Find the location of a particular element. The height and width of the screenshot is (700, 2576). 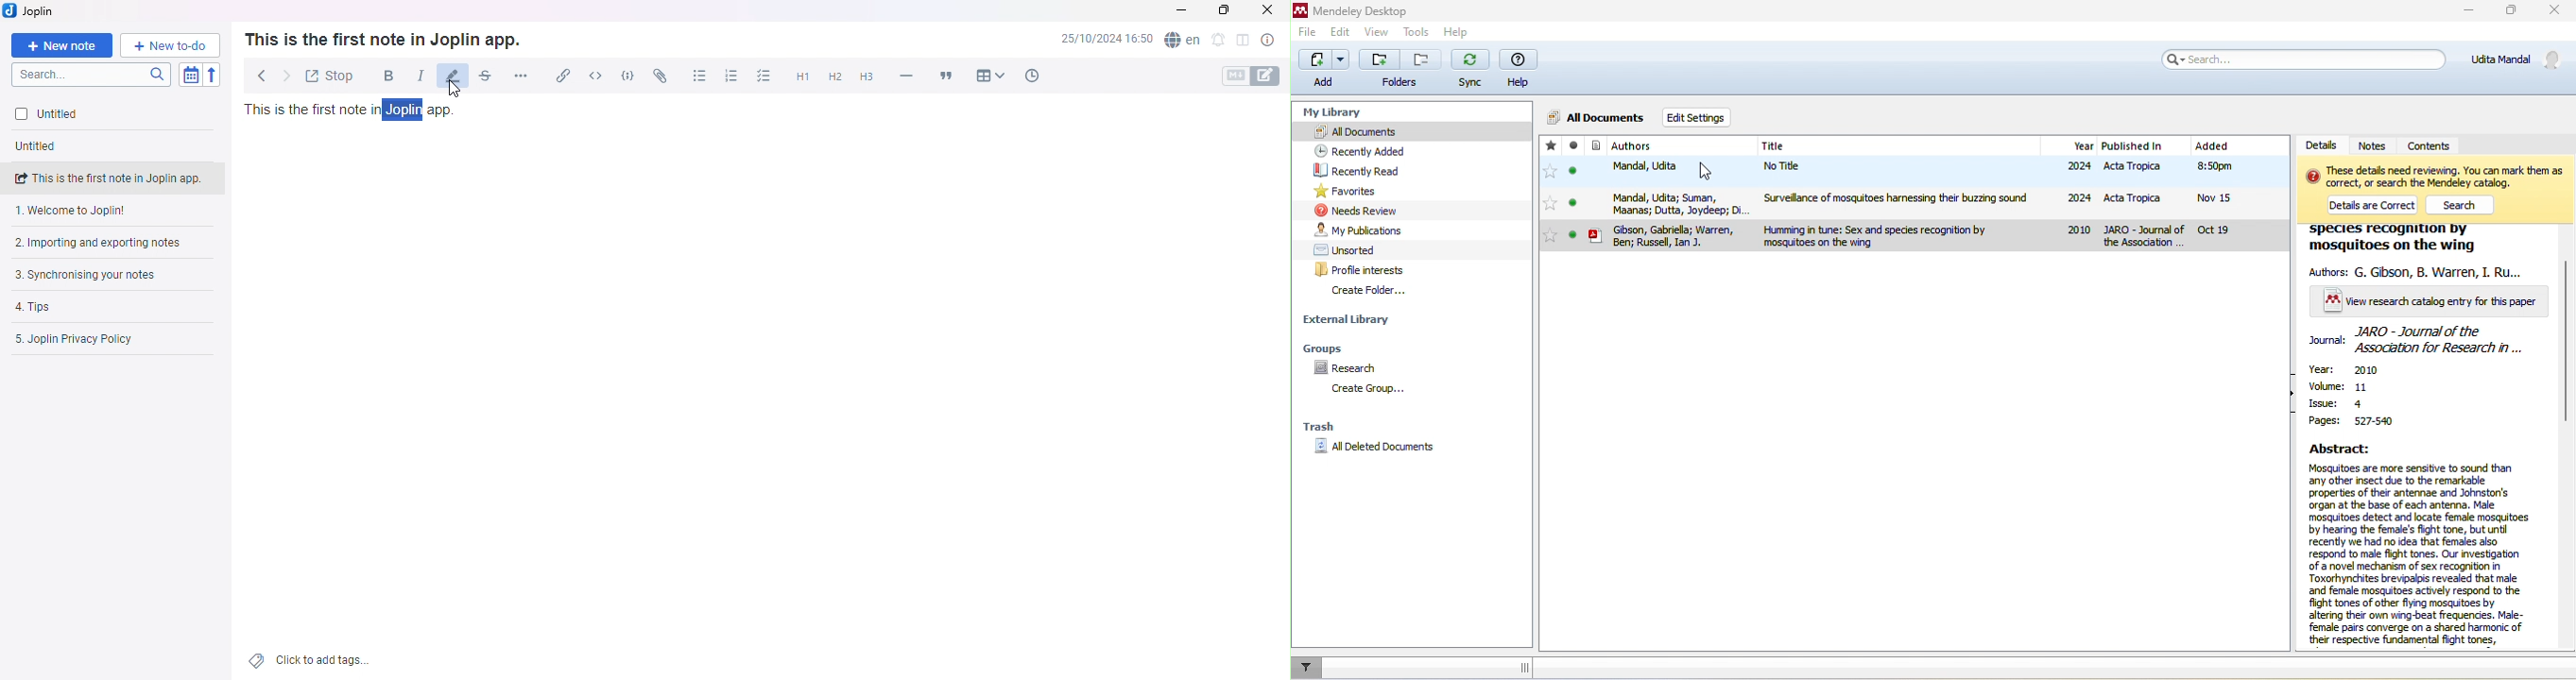

search is located at coordinates (2461, 204).